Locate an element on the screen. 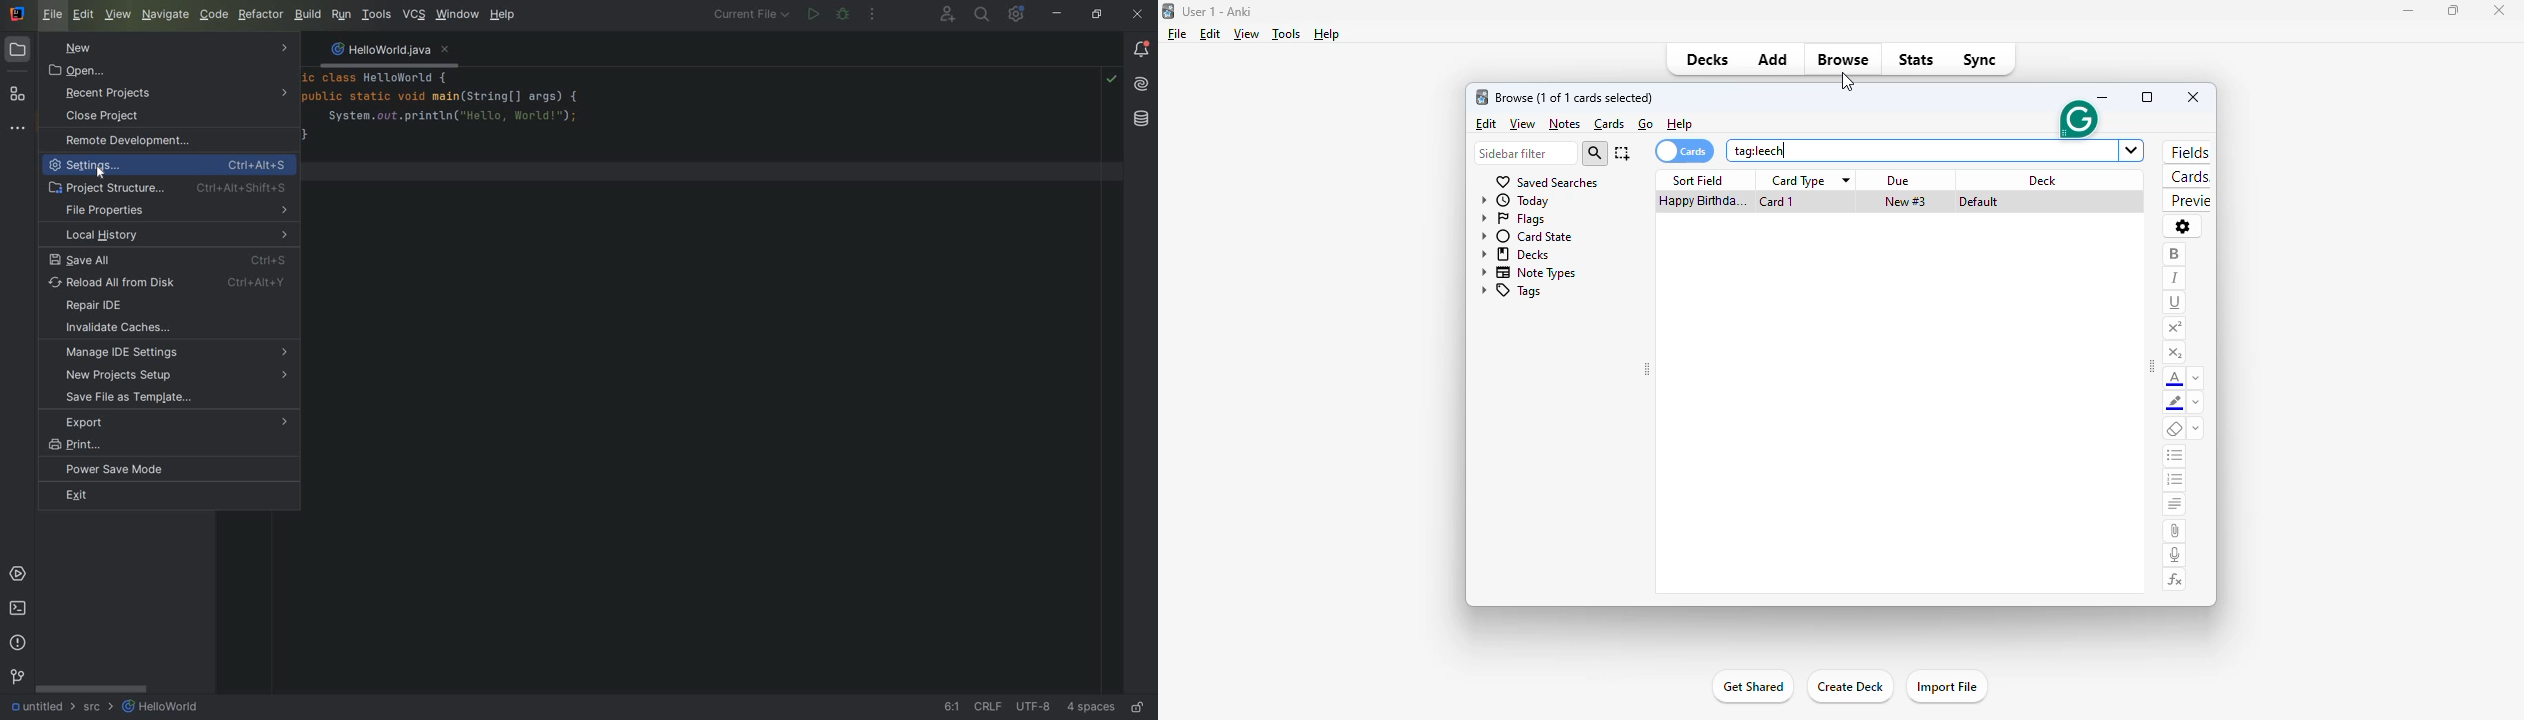 The height and width of the screenshot is (728, 2548). card type is located at coordinates (1800, 182).